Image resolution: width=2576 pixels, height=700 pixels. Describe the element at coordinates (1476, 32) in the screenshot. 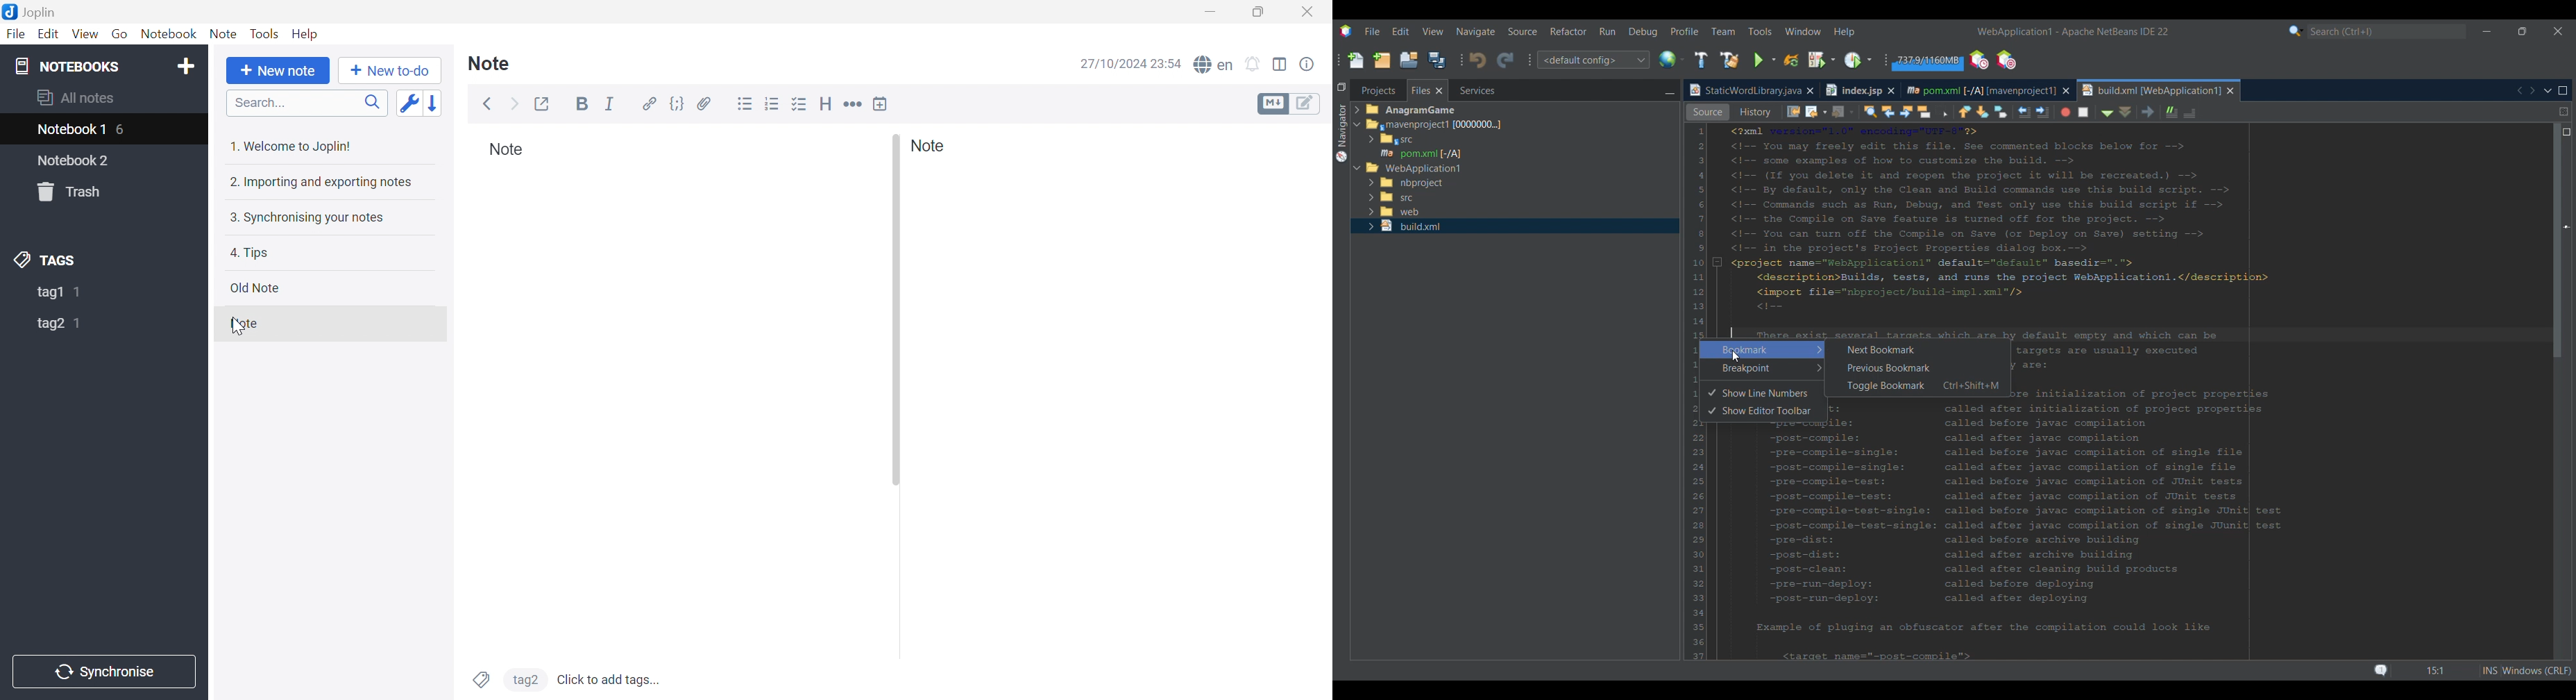

I see `Navigate menu` at that location.